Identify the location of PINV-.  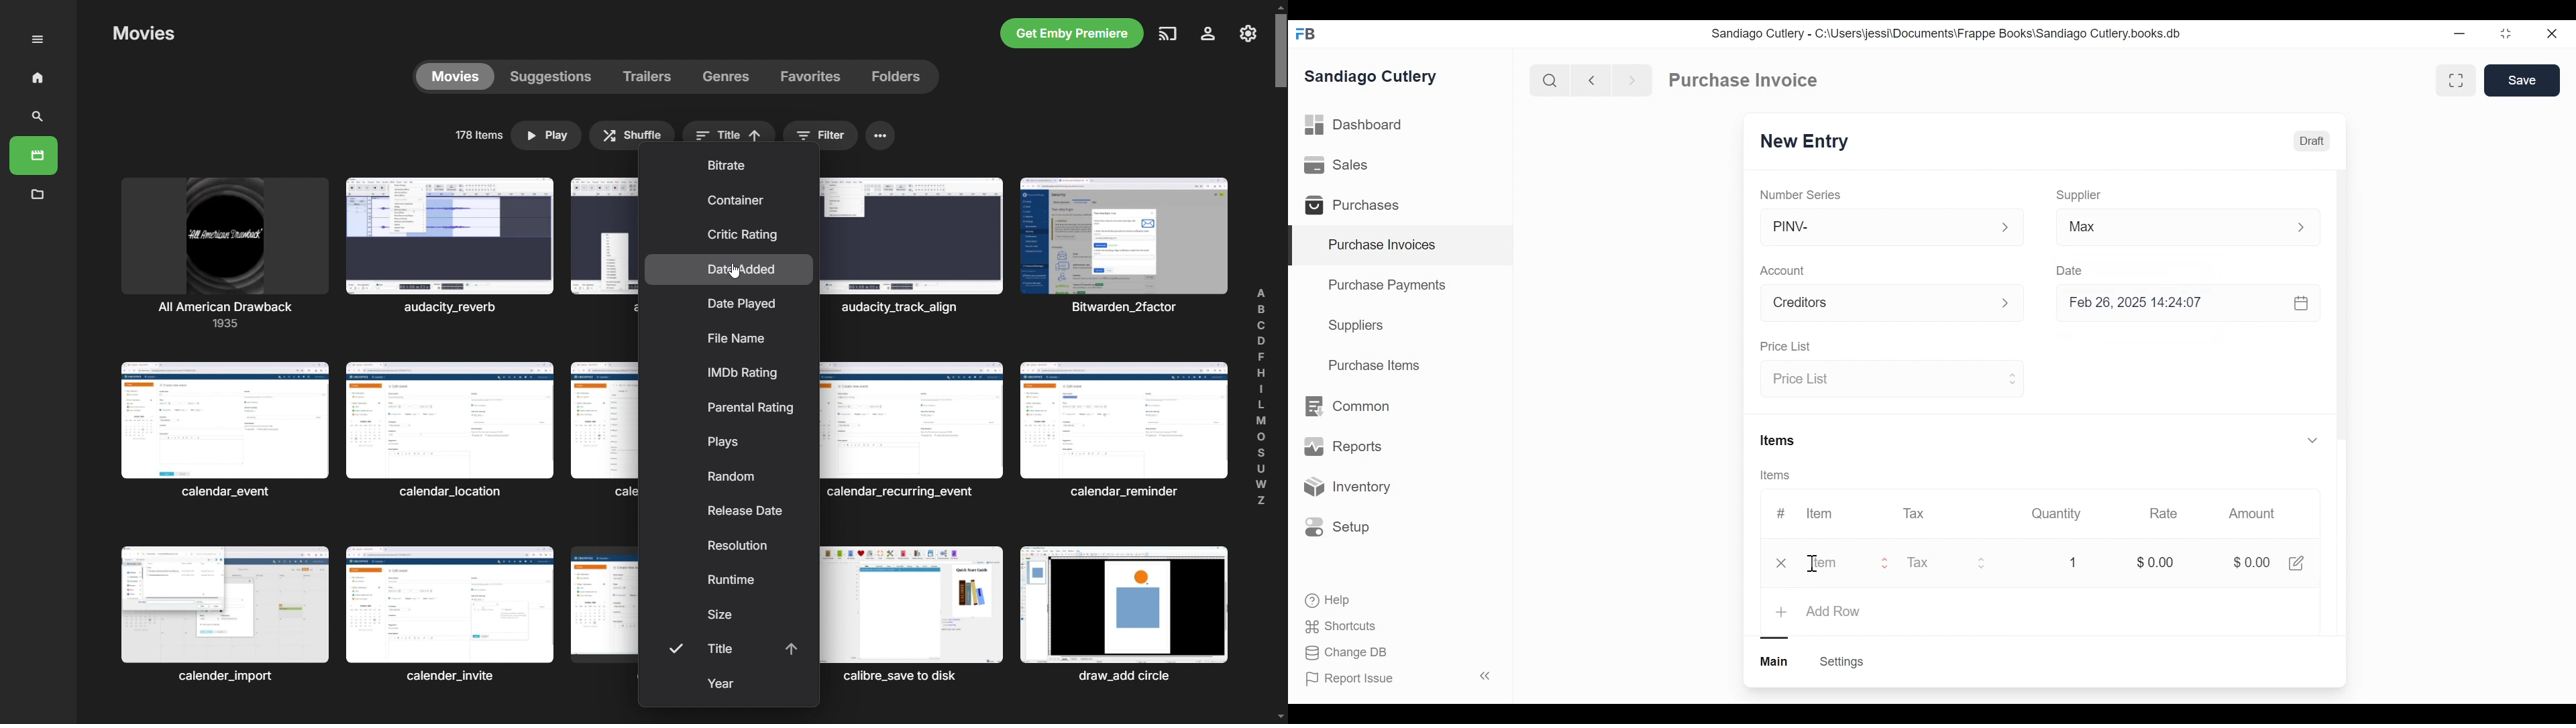
(1876, 227).